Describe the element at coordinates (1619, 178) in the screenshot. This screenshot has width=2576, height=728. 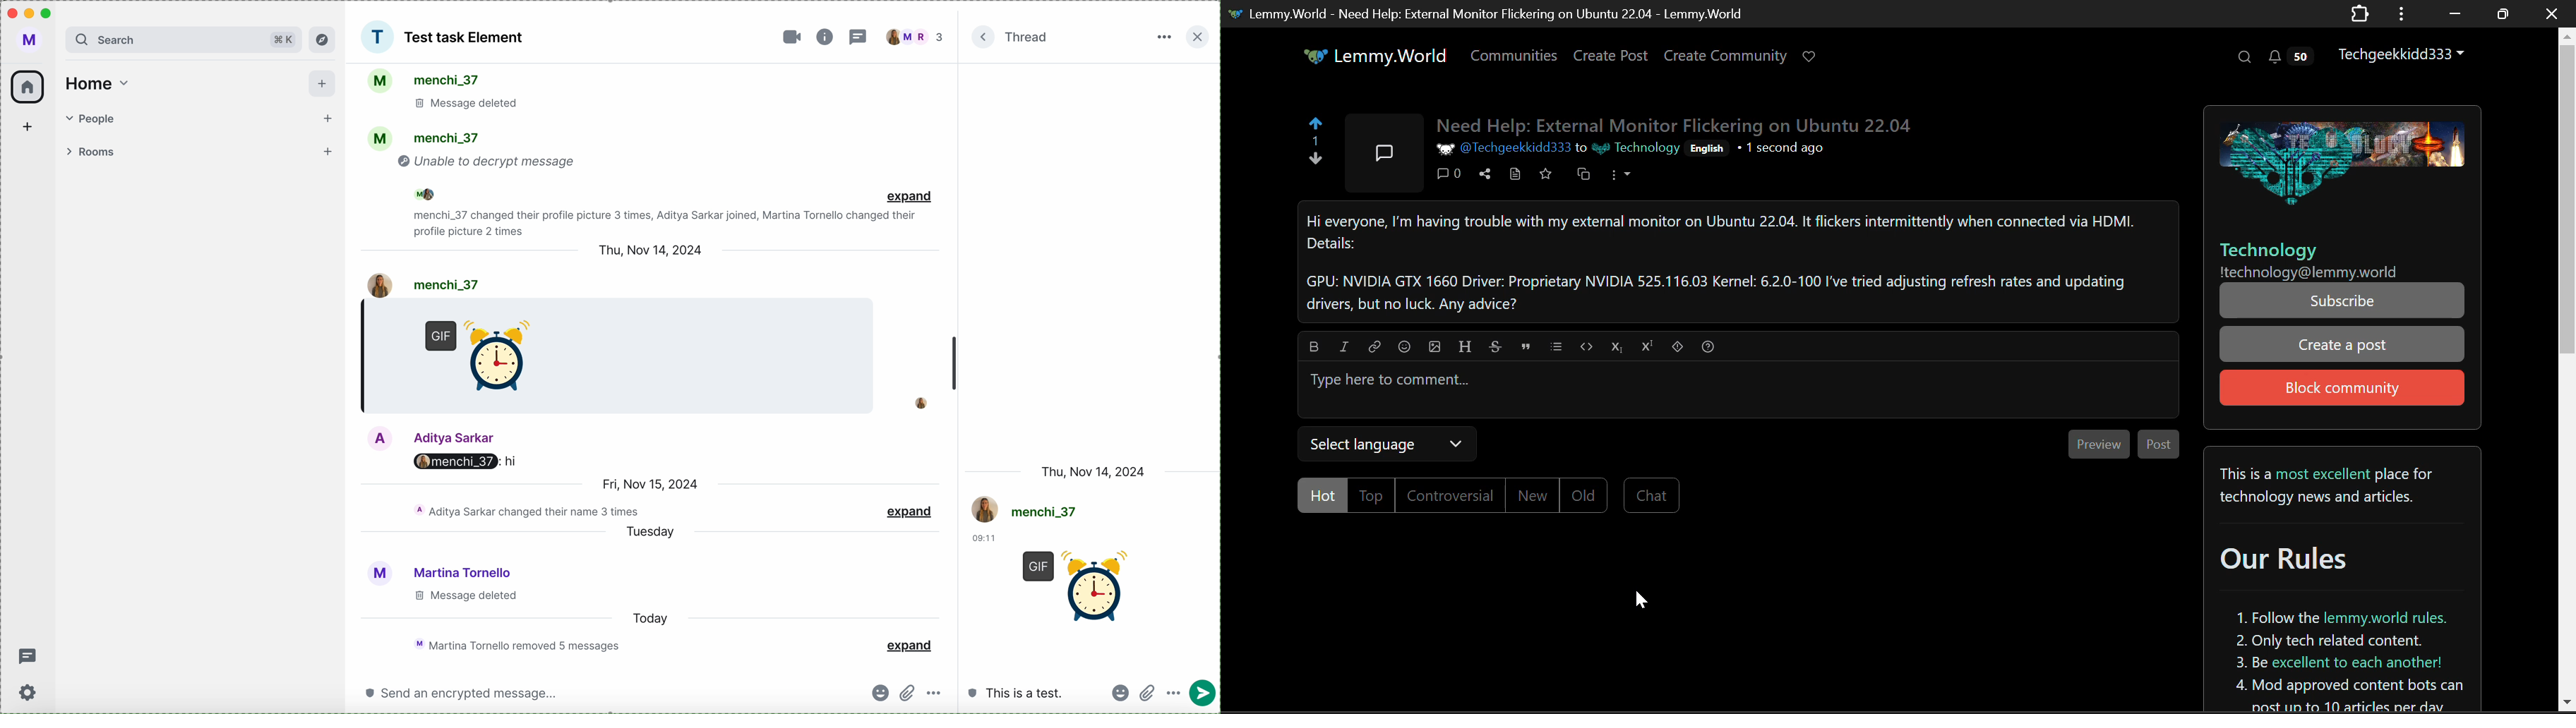
I see `Options` at that location.